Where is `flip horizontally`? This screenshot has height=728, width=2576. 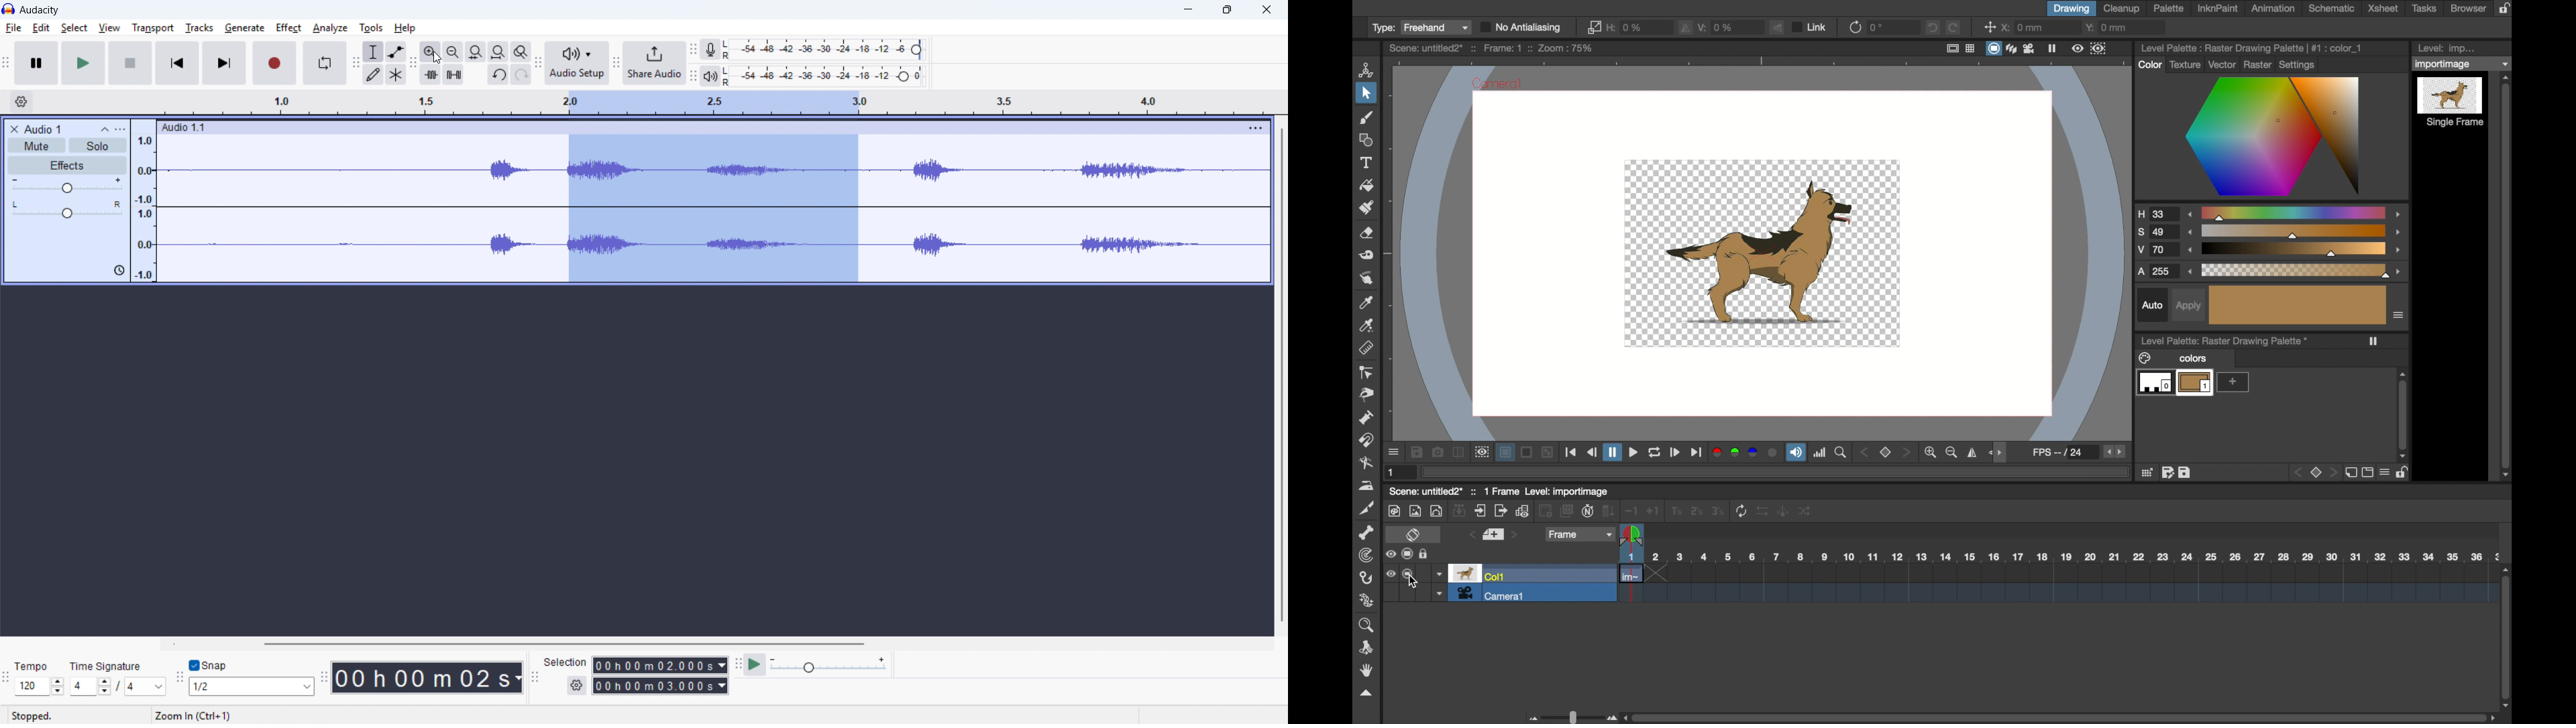 flip horizontally is located at coordinates (1973, 452).